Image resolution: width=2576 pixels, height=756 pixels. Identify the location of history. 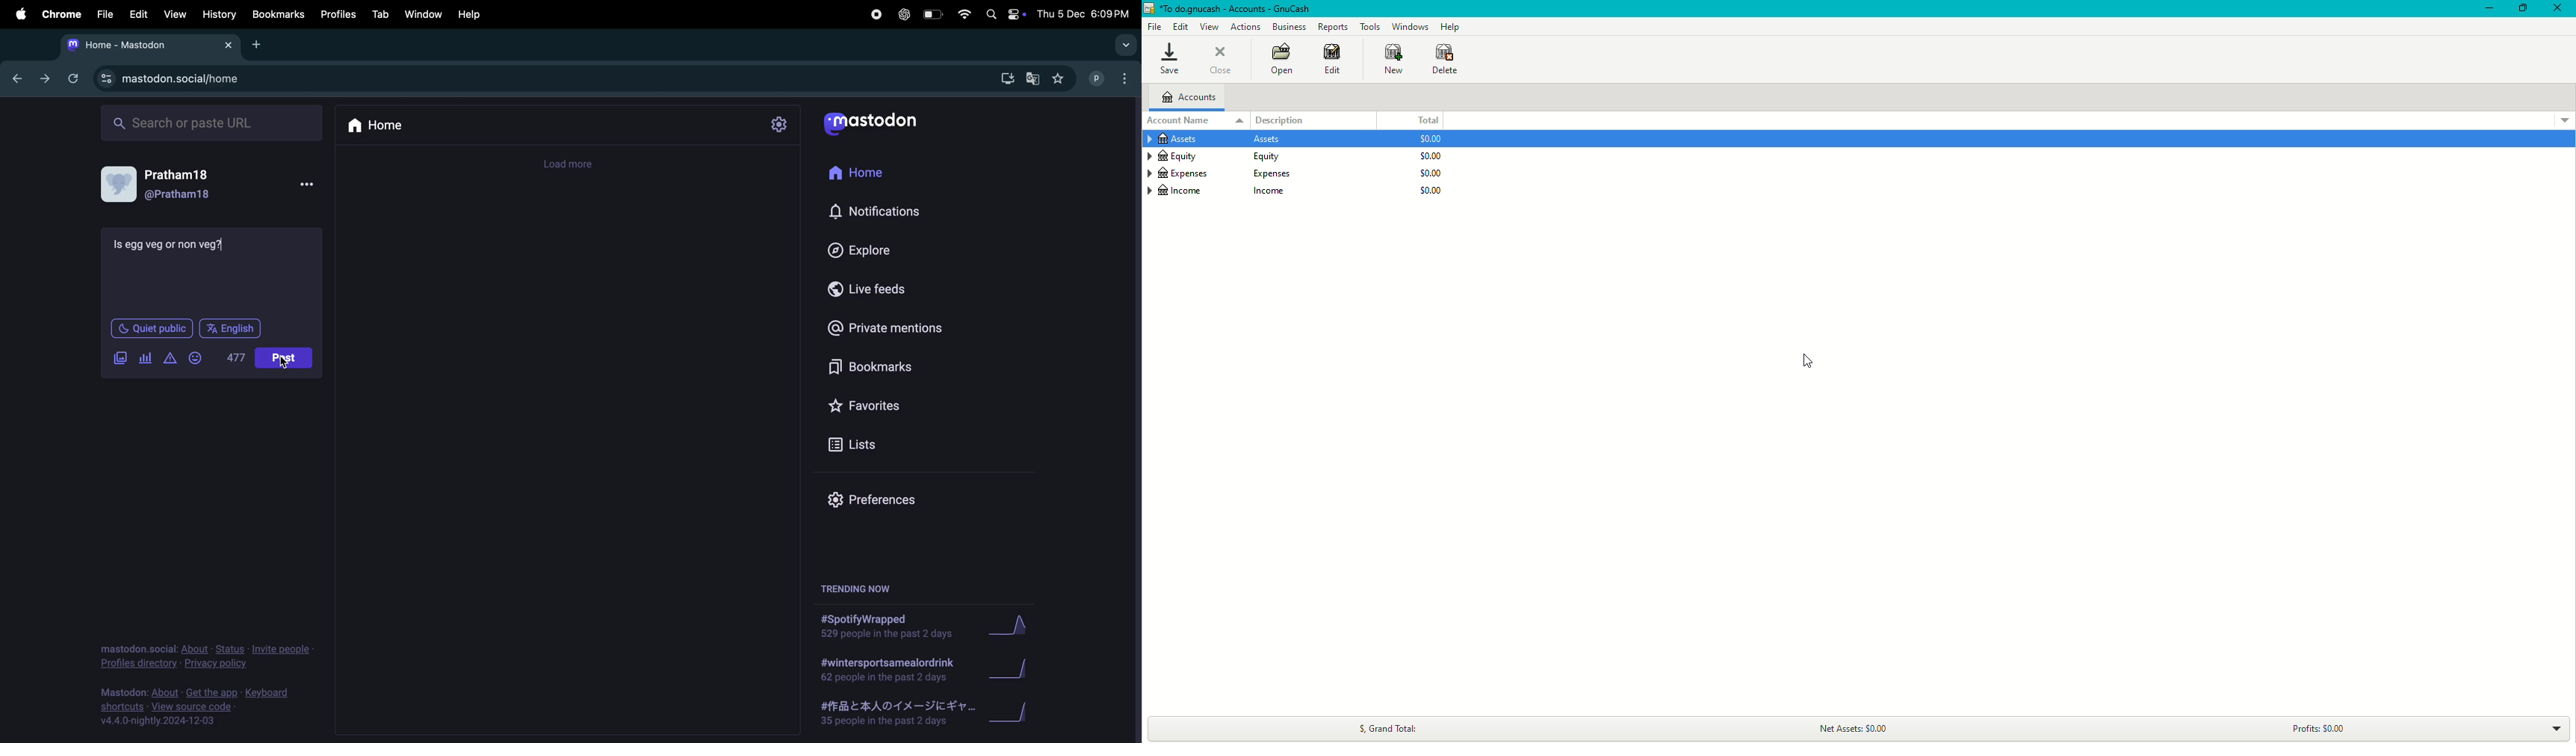
(220, 16).